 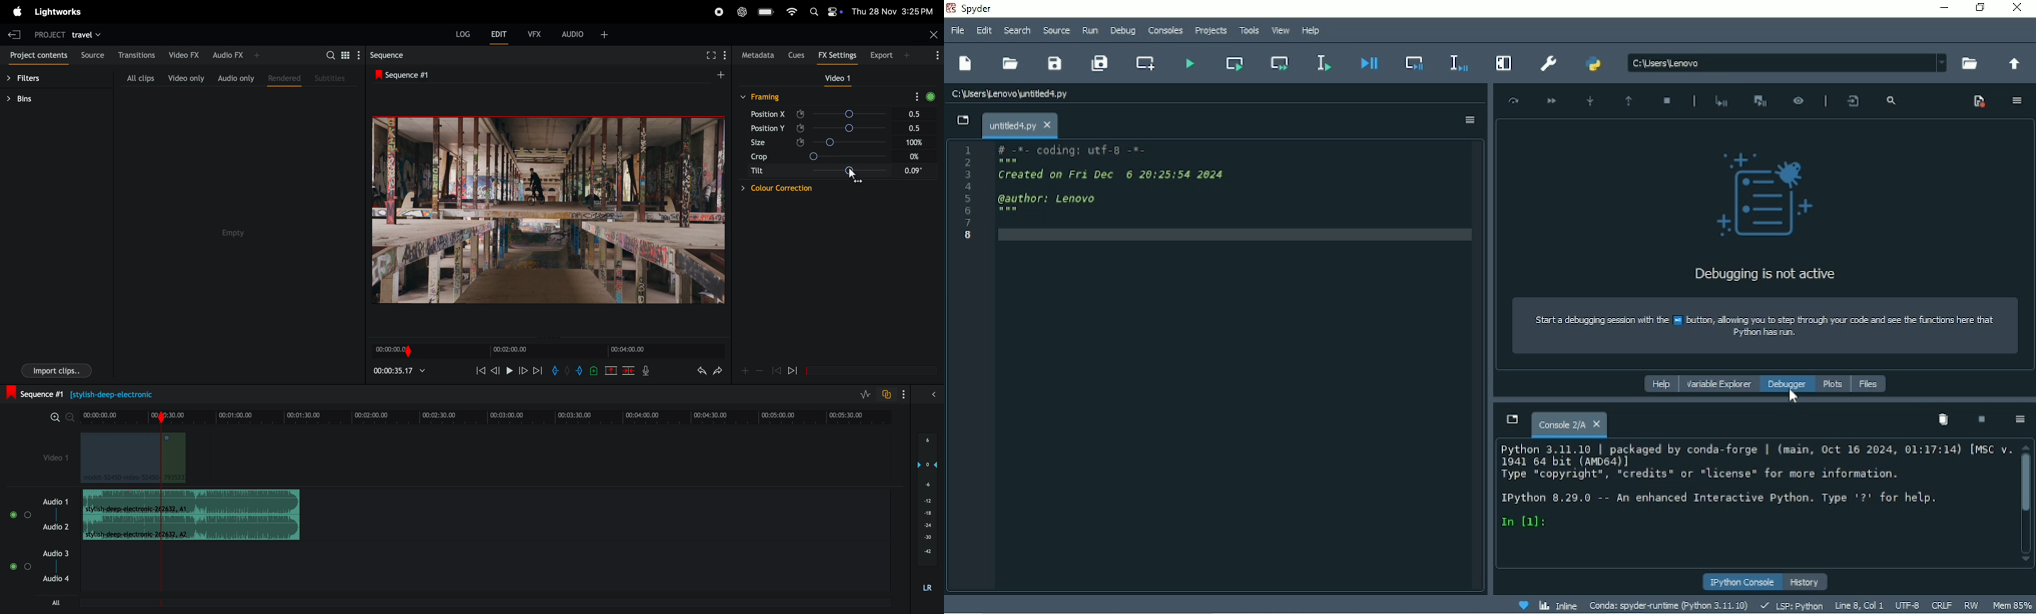 I want to click on BM csesteor ~~ +, so click(x=1782, y=61).